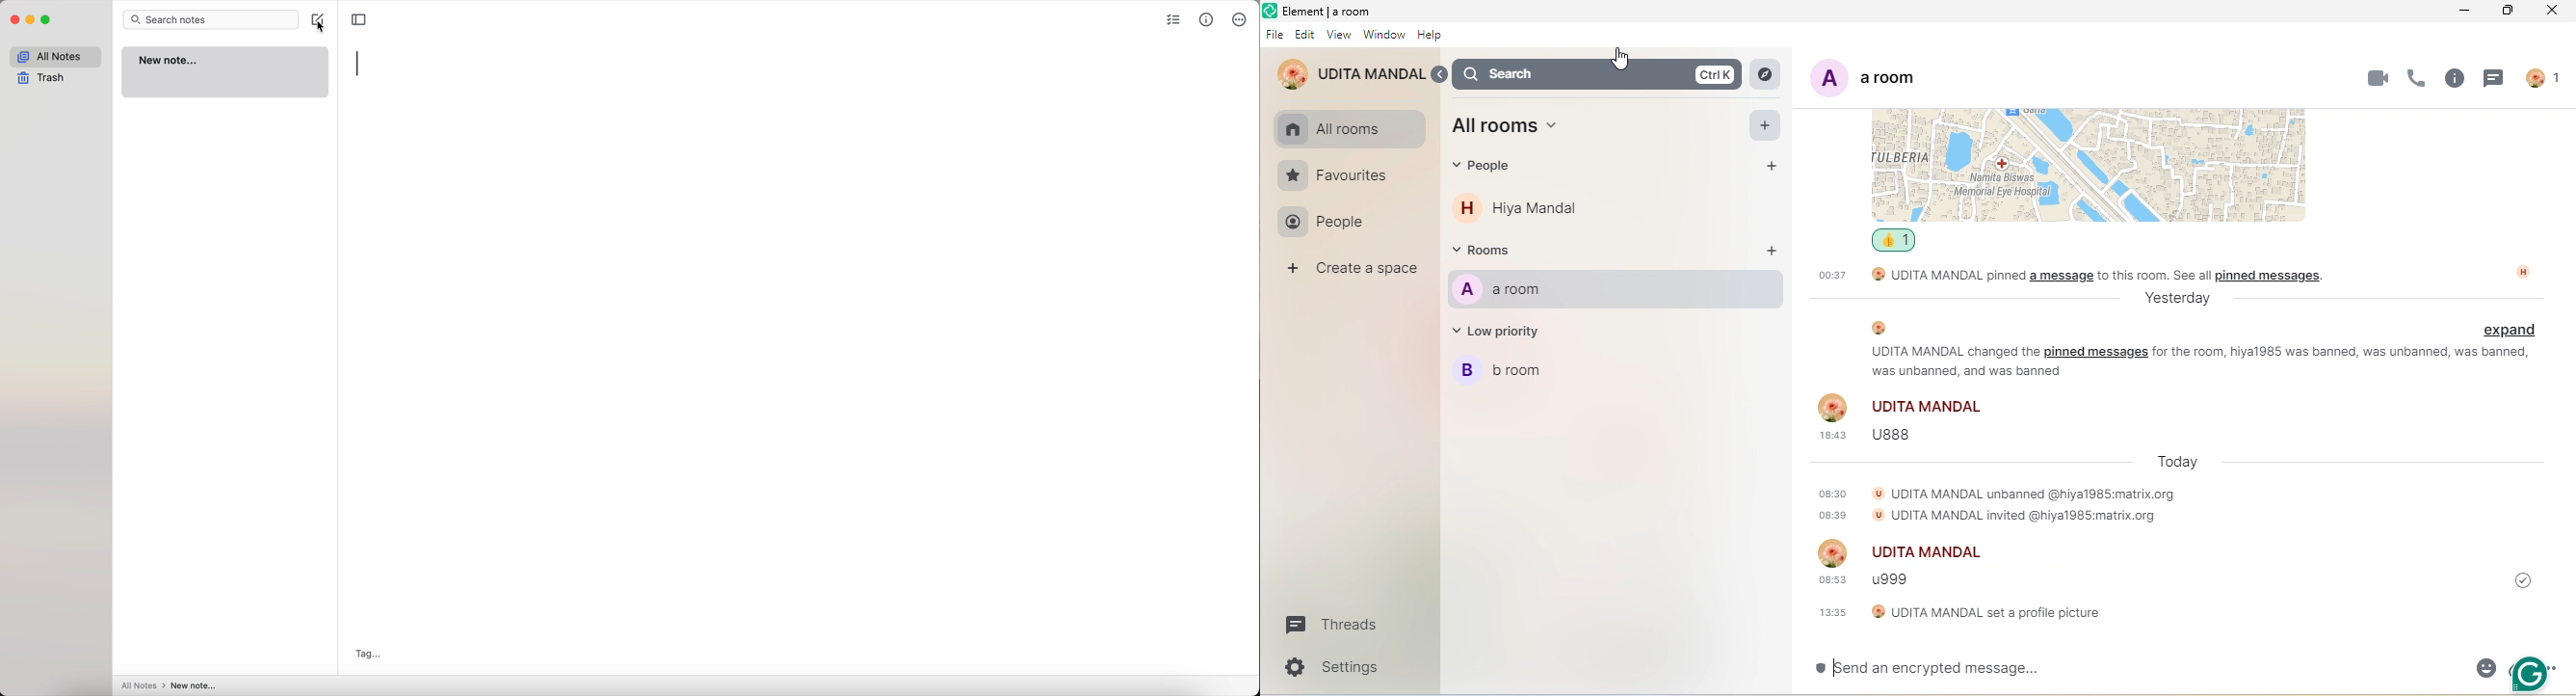 The width and height of the screenshot is (2576, 700). Describe the element at coordinates (2455, 77) in the screenshot. I see `Chat Information` at that location.